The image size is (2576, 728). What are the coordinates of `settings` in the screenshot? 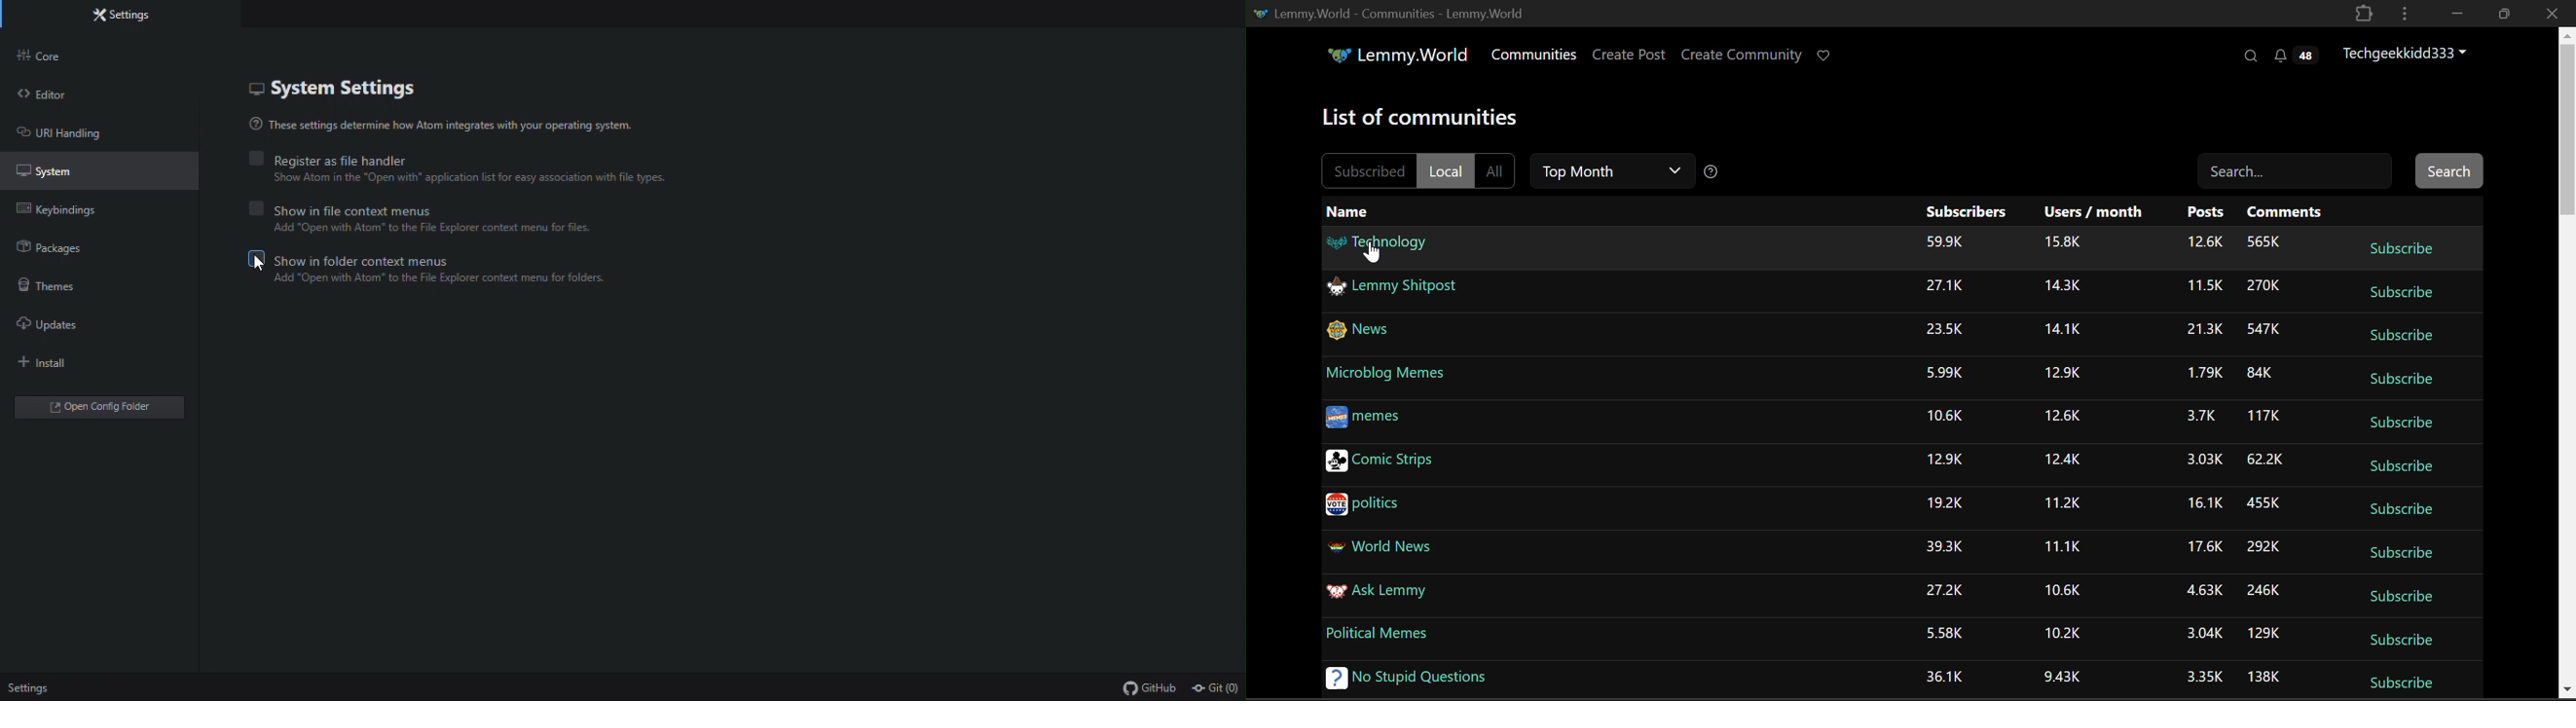 It's located at (118, 17).